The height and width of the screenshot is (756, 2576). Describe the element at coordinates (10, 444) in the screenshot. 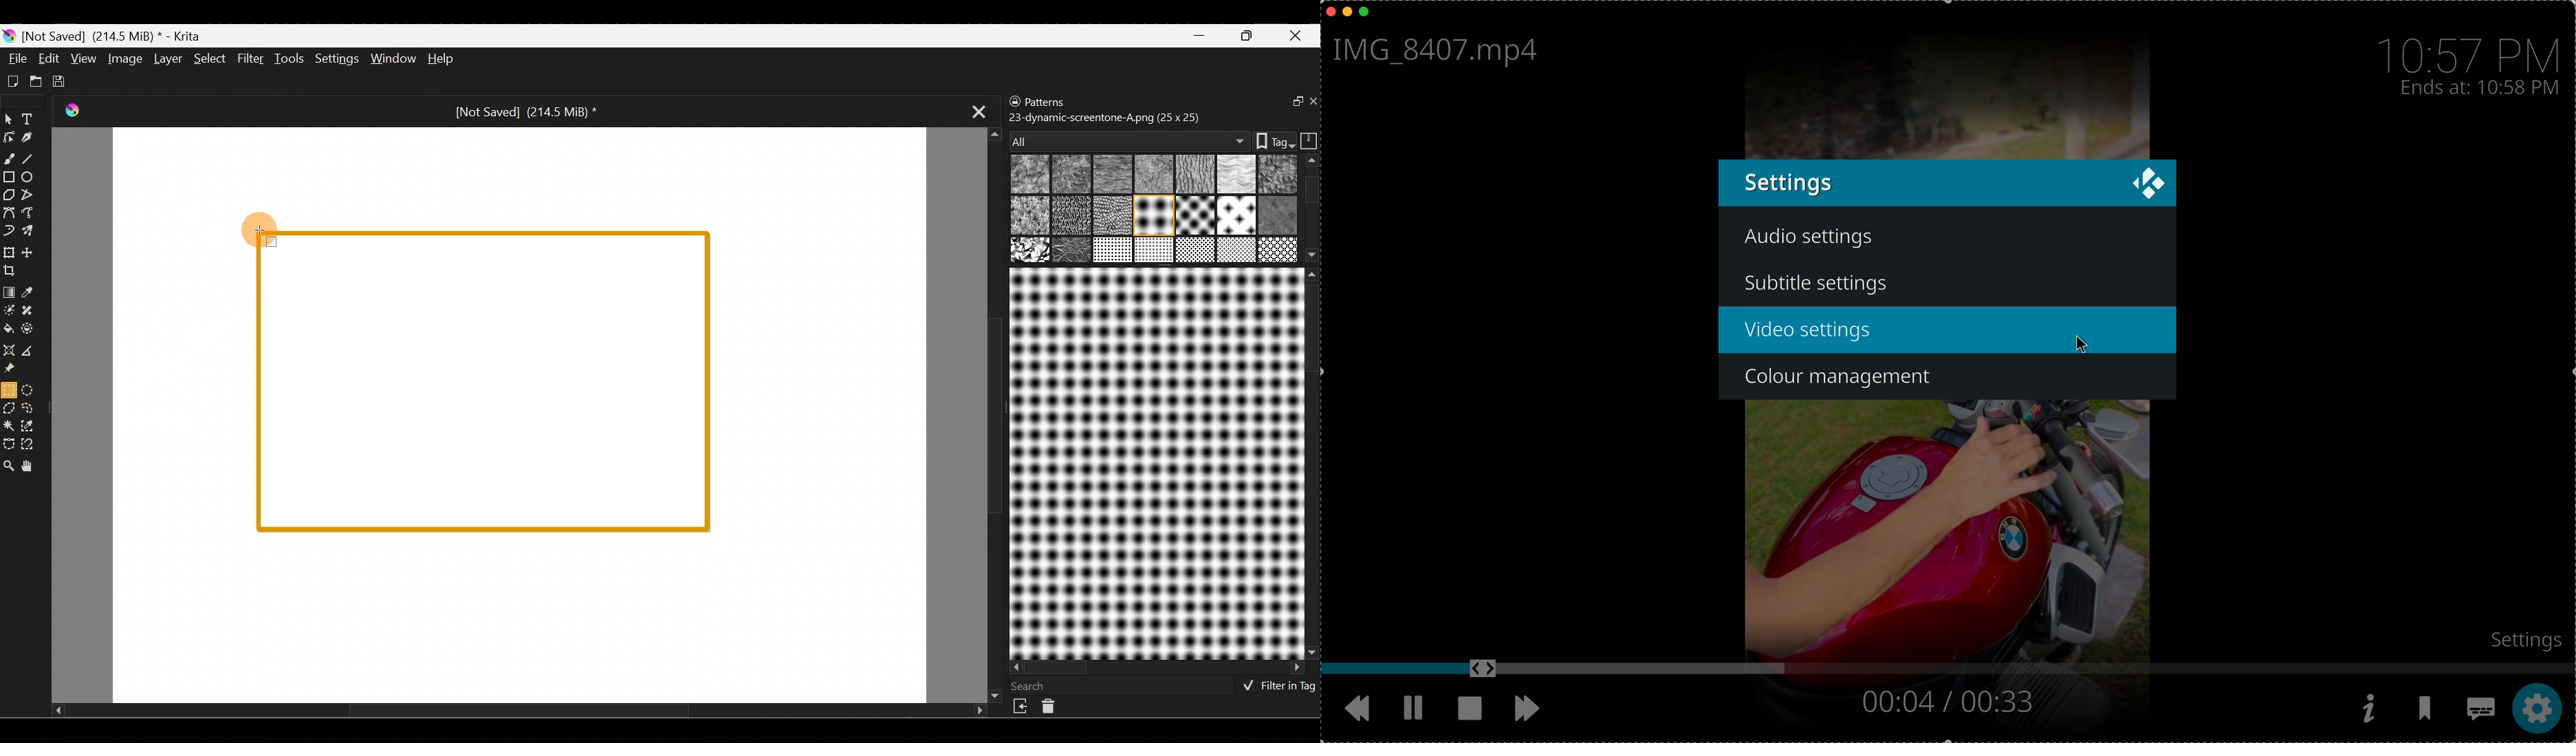

I see `Bezier curve selection tool` at that location.